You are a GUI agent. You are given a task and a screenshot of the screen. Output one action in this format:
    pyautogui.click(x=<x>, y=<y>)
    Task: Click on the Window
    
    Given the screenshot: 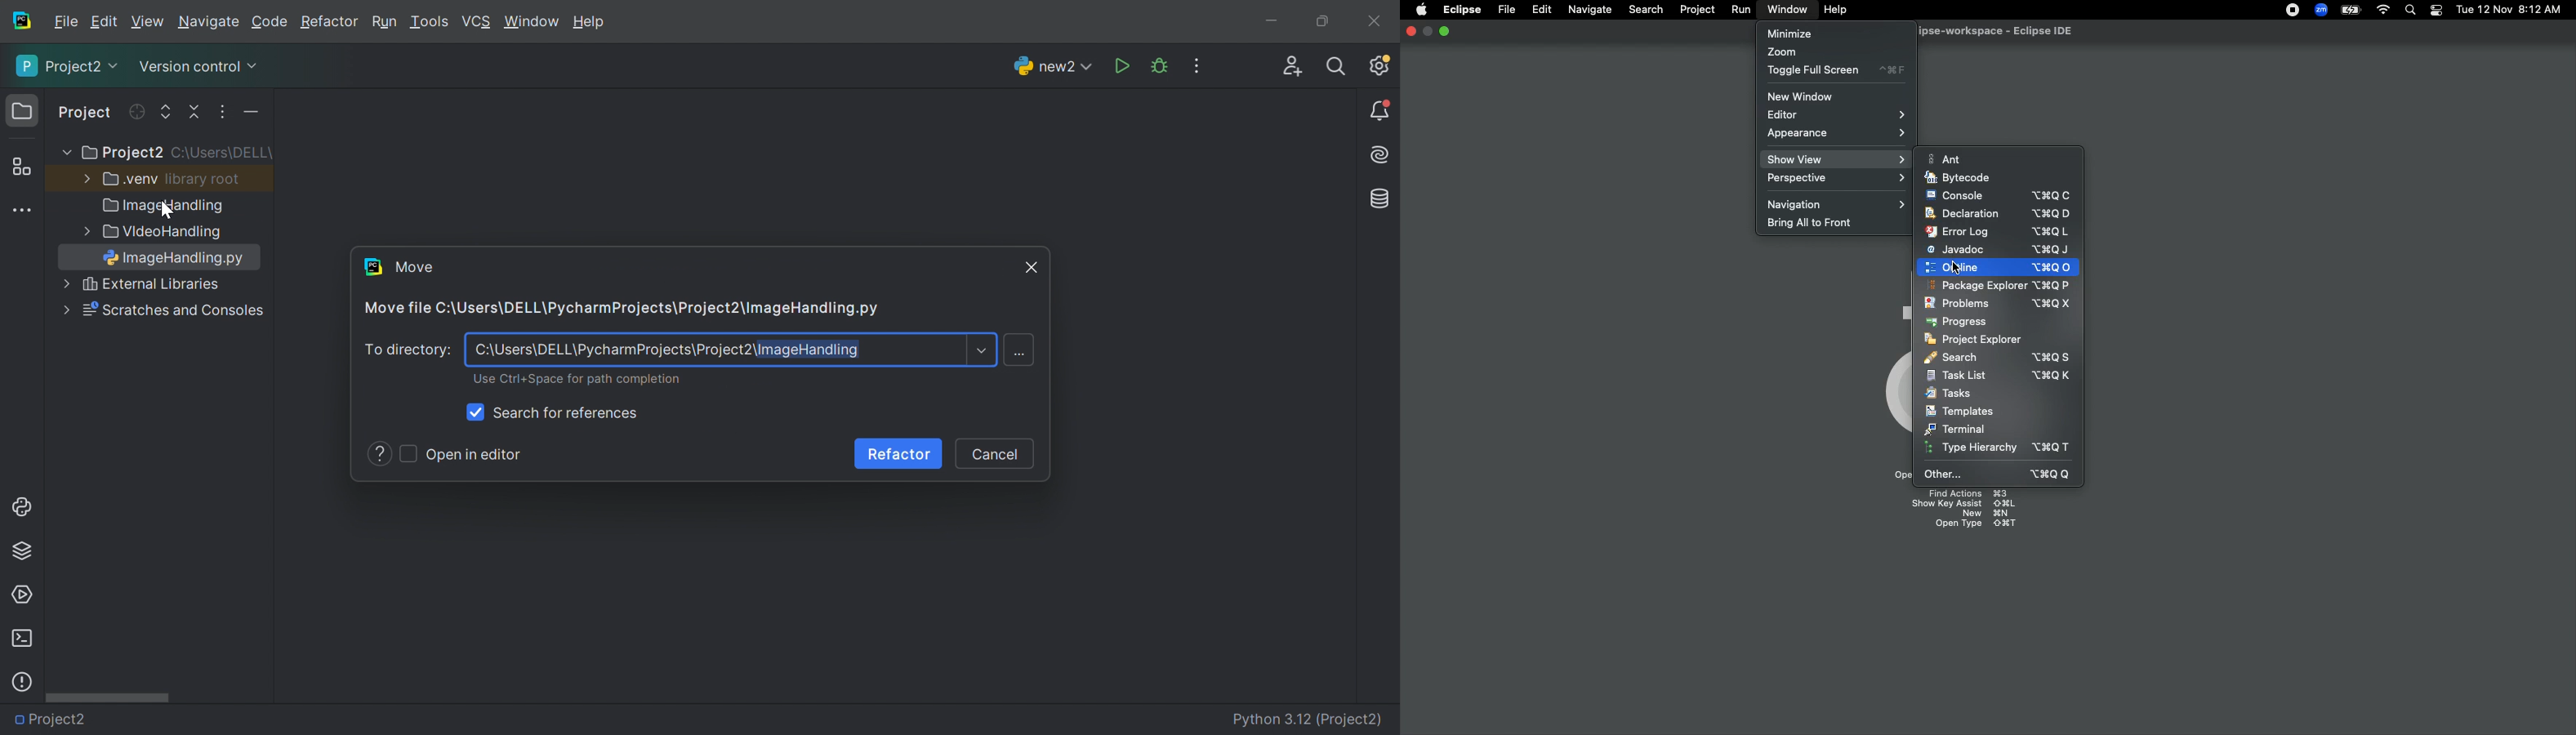 What is the action you would take?
    pyautogui.click(x=532, y=23)
    